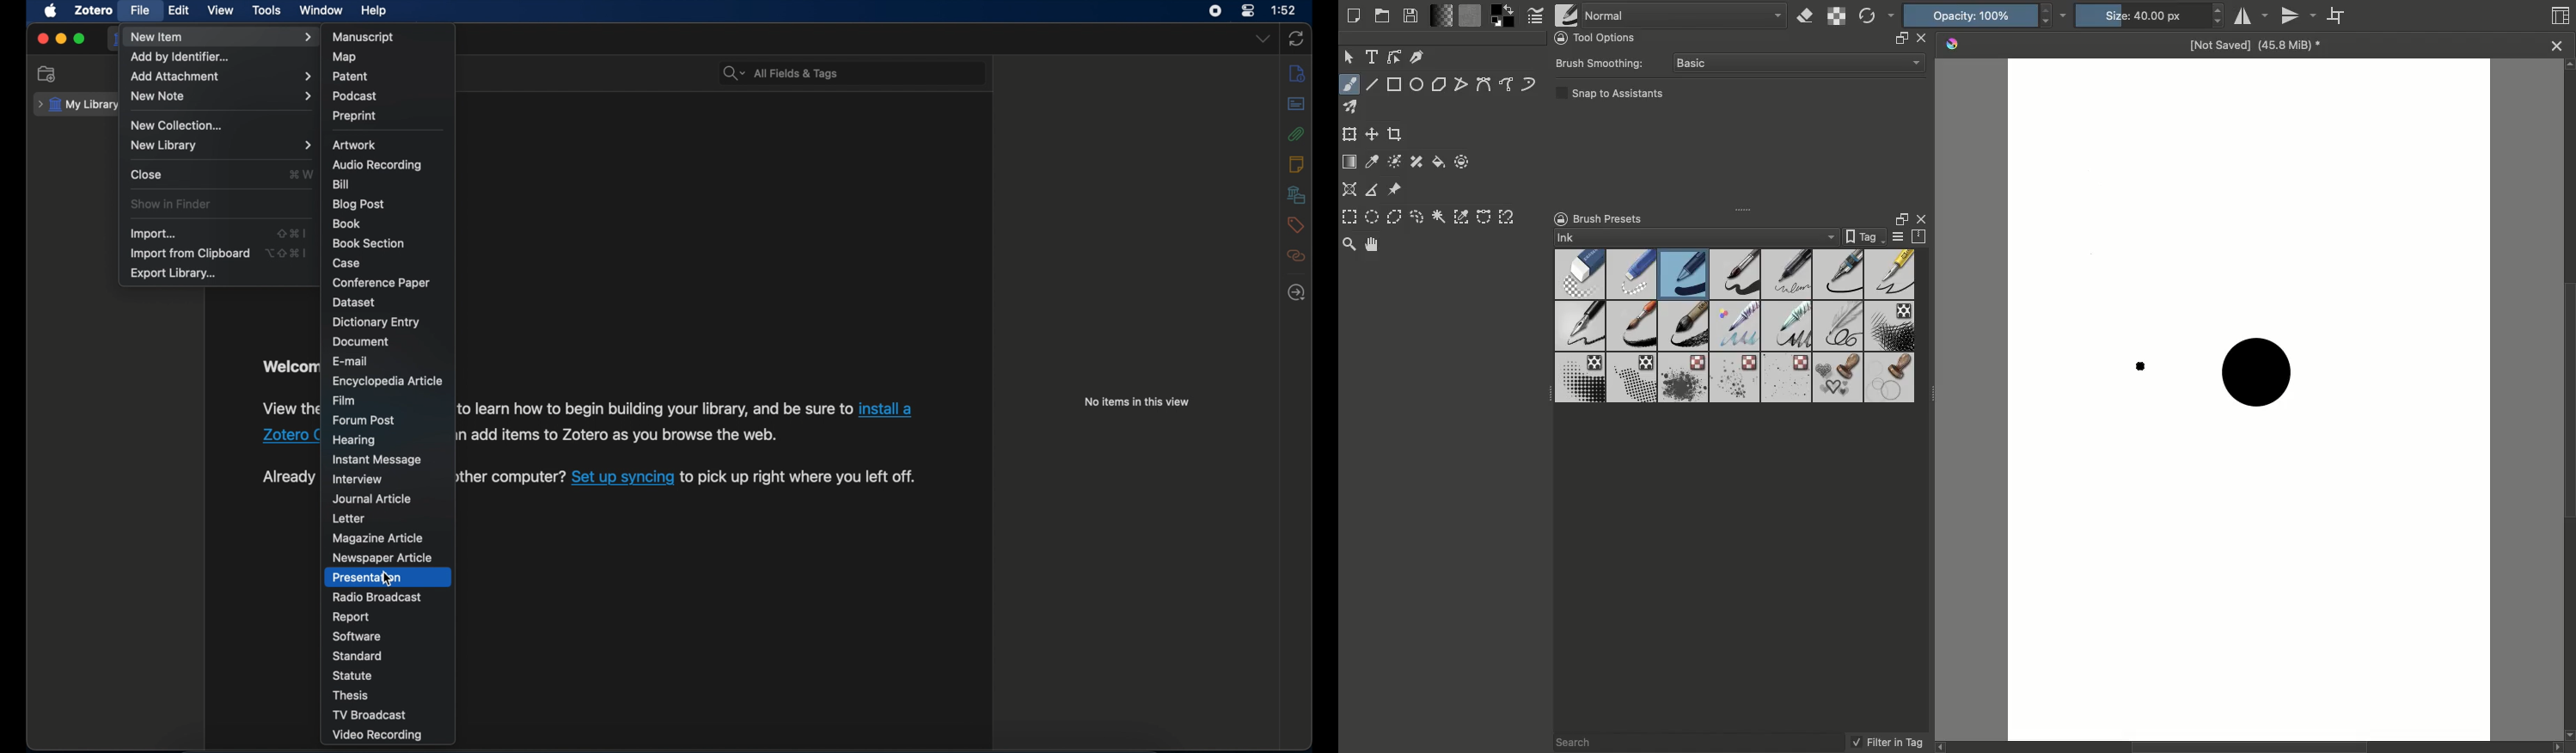 Image resolution: width=2576 pixels, height=756 pixels. Describe the element at coordinates (139, 10) in the screenshot. I see `file` at that location.